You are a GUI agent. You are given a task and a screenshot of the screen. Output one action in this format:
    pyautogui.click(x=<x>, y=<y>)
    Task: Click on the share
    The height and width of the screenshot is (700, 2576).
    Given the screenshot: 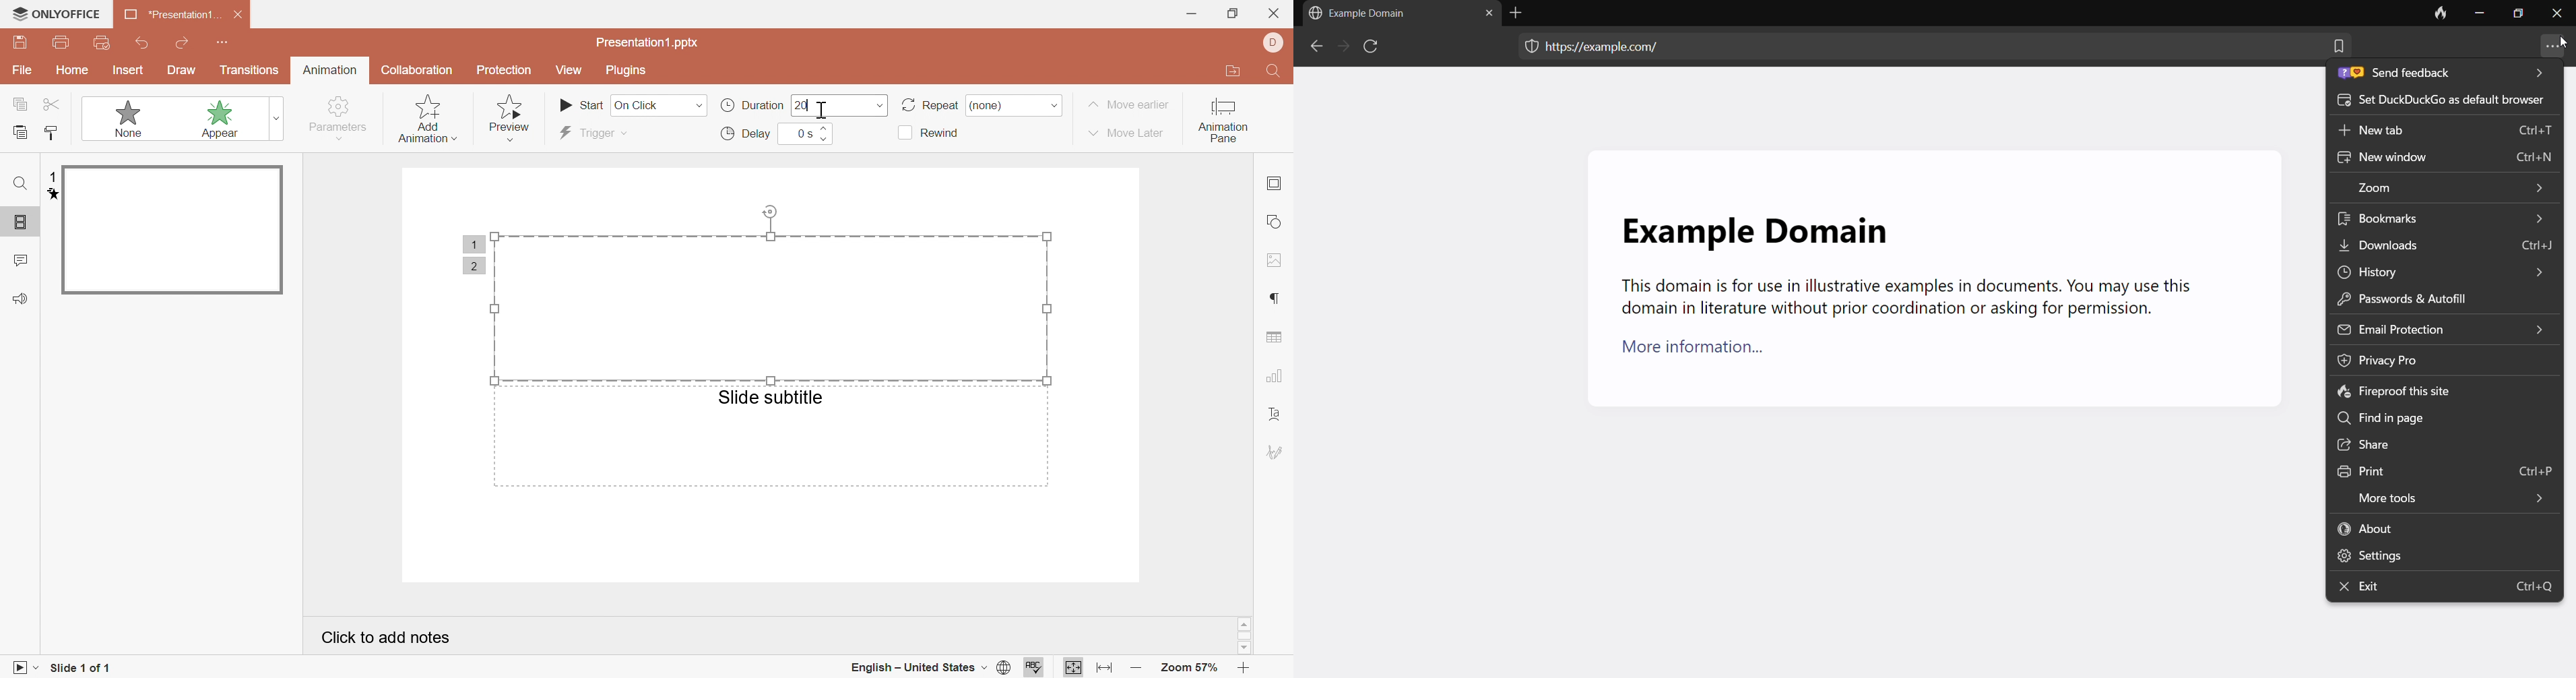 What is the action you would take?
    pyautogui.click(x=2444, y=444)
    